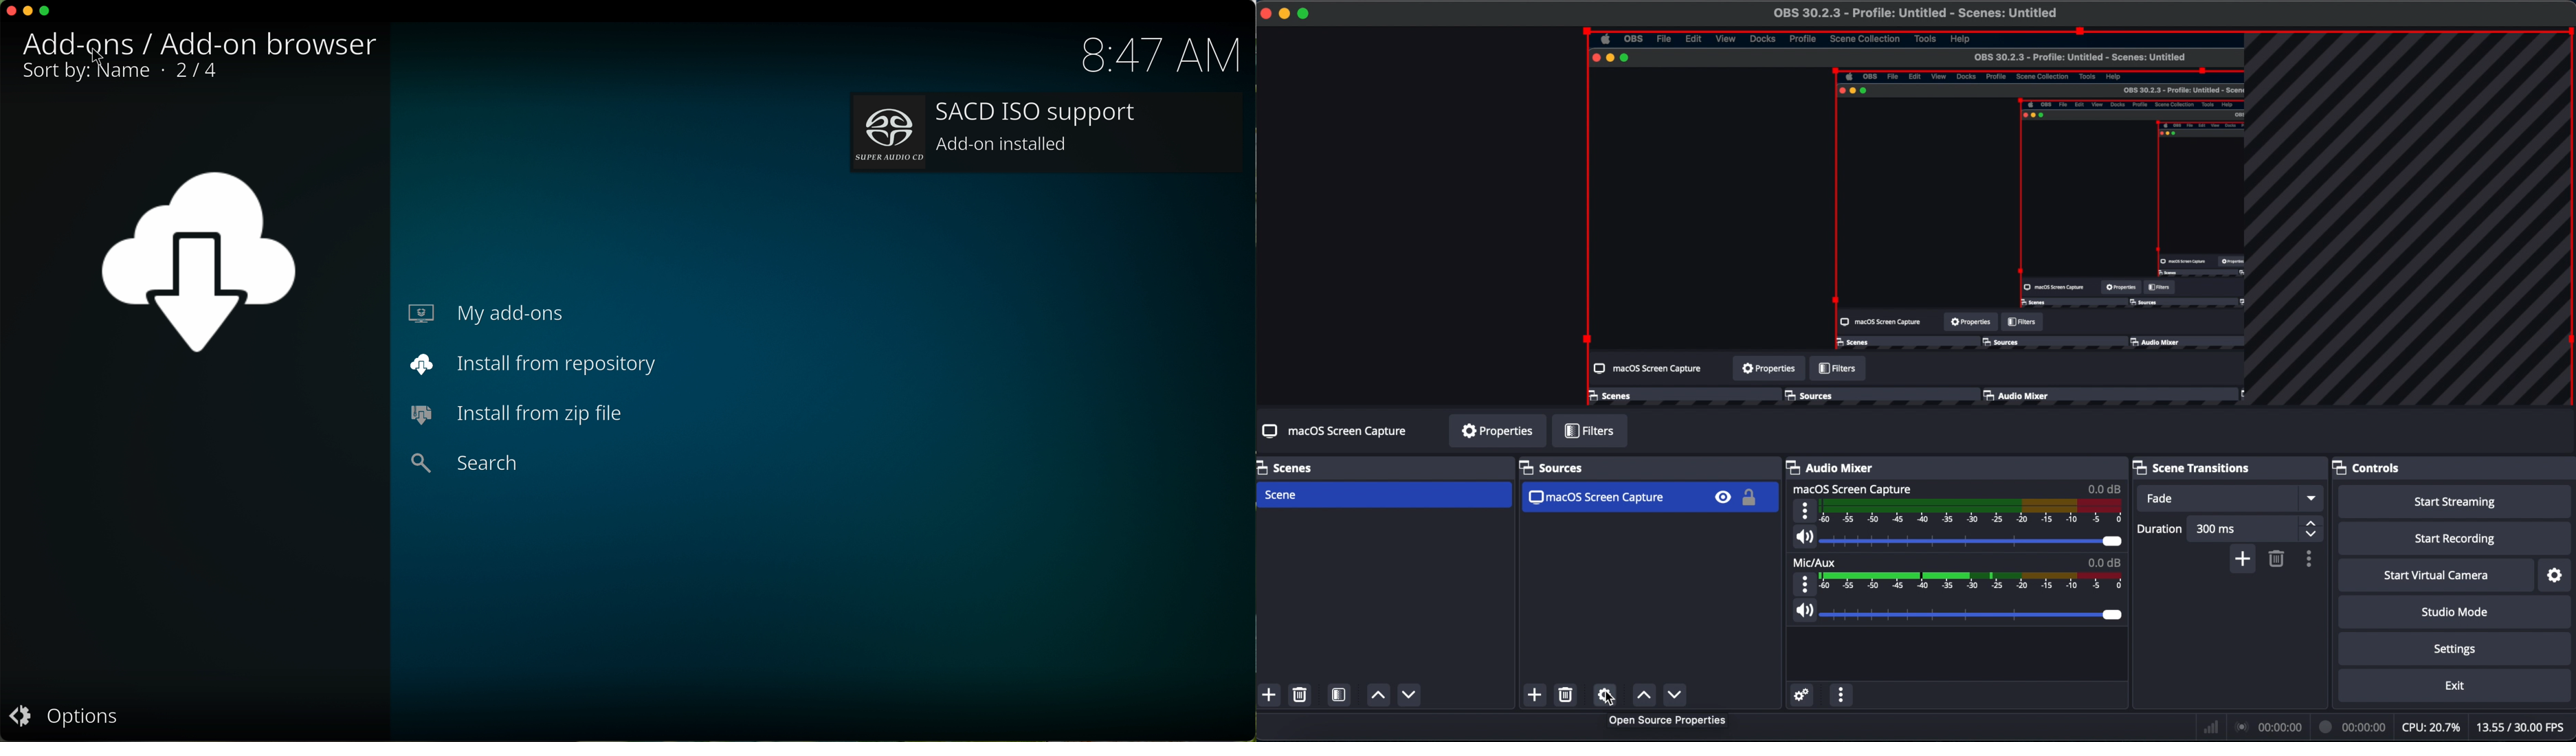 Image resolution: width=2576 pixels, height=756 pixels. What do you see at coordinates (1828, 467) in the screenshot?
I see `audio mixer` at bounding box center [1828, 467].